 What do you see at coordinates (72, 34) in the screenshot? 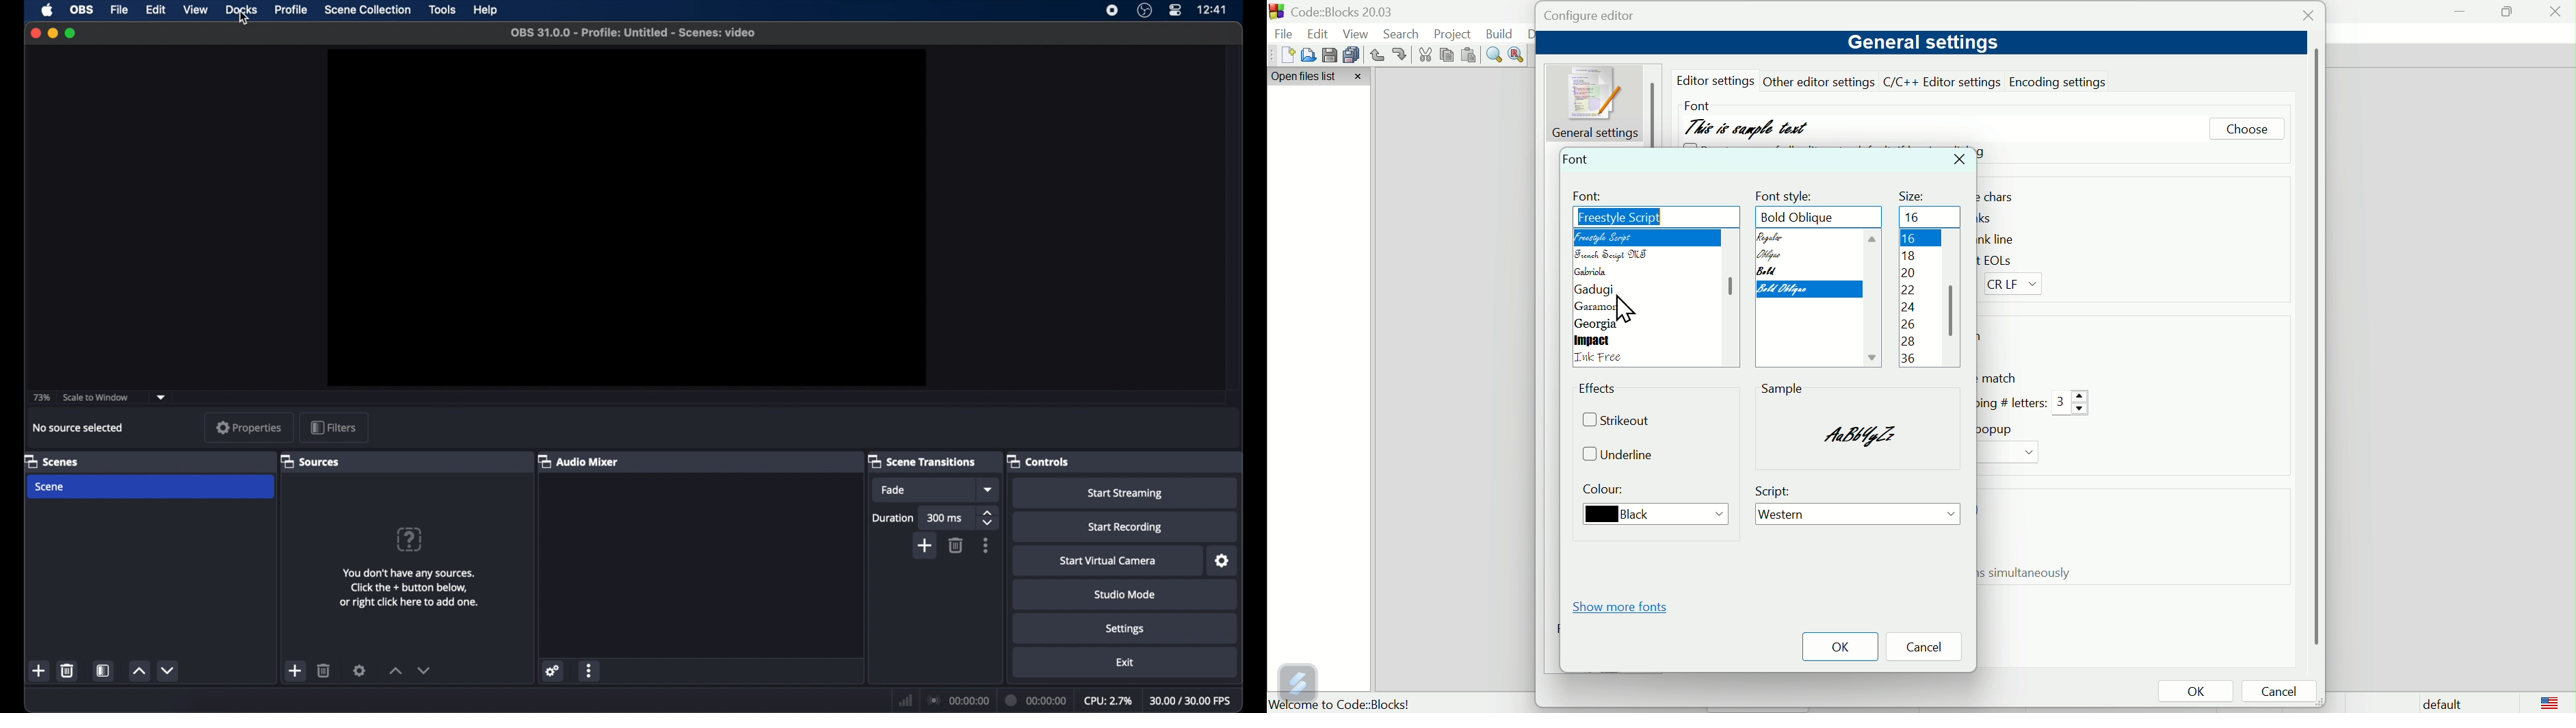
I see `maximize` at bounding box center [72, 34].